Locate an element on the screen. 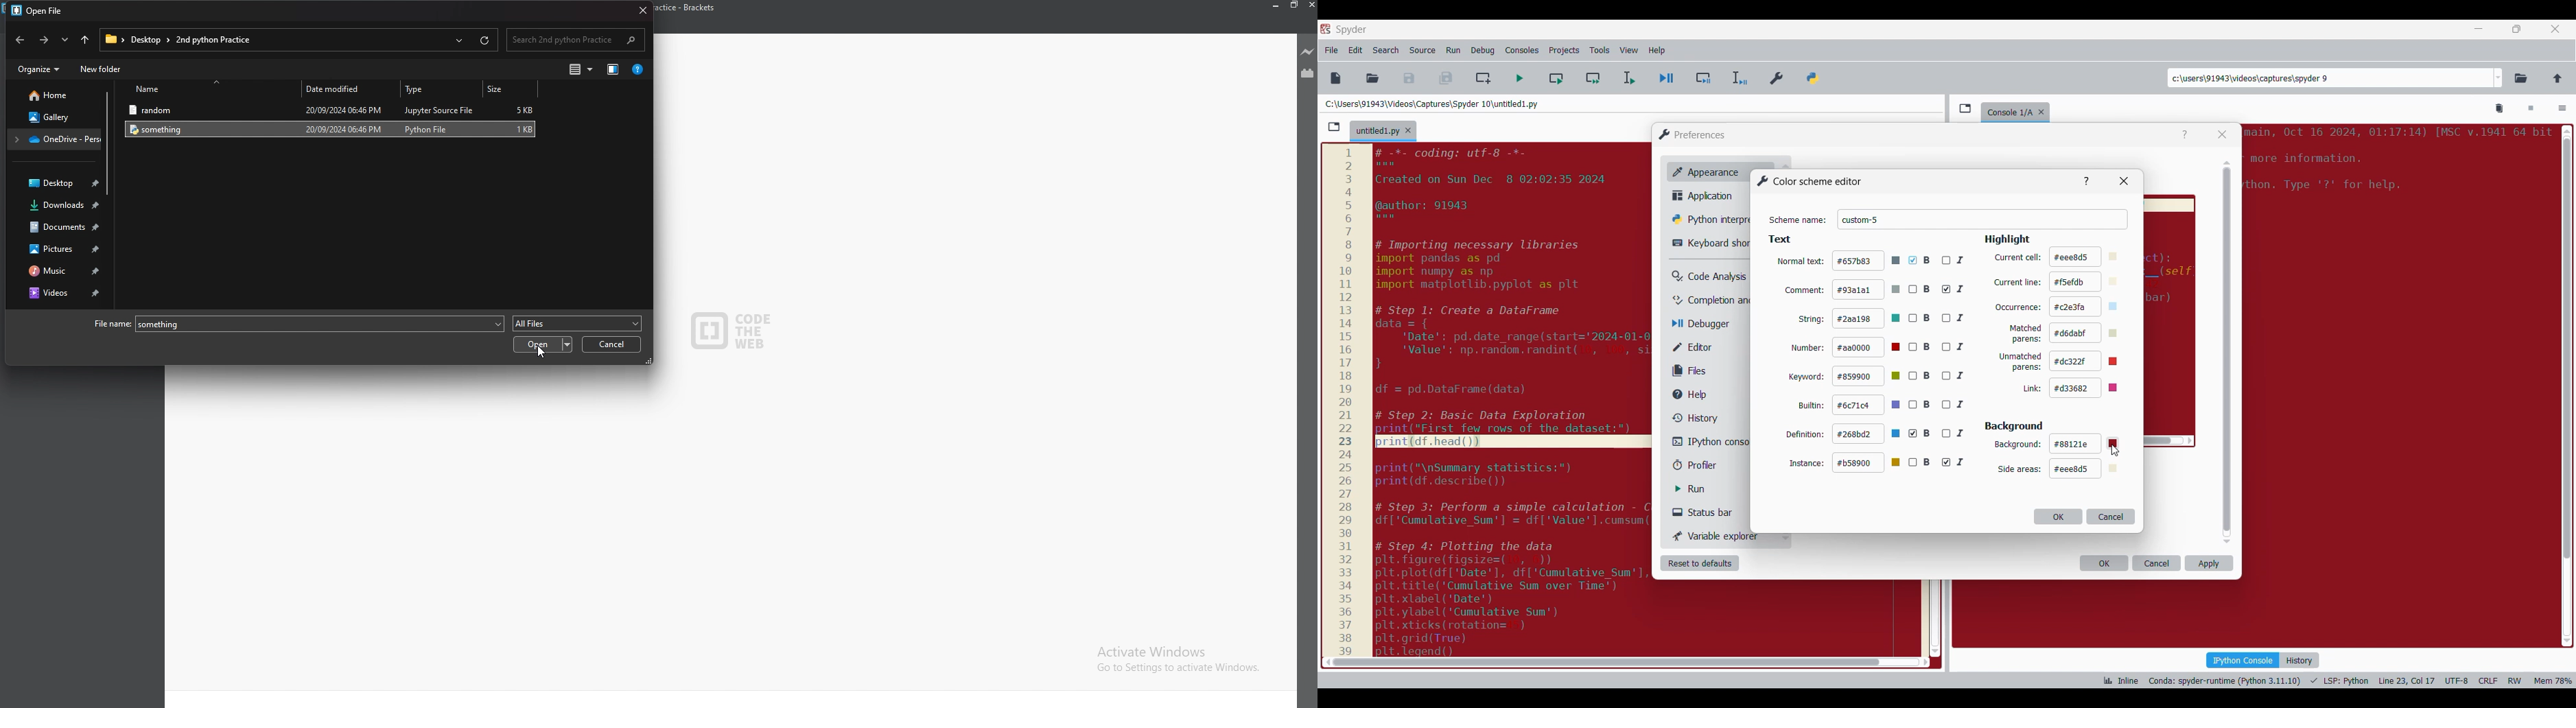  change view is located at coordinates (613, 71).